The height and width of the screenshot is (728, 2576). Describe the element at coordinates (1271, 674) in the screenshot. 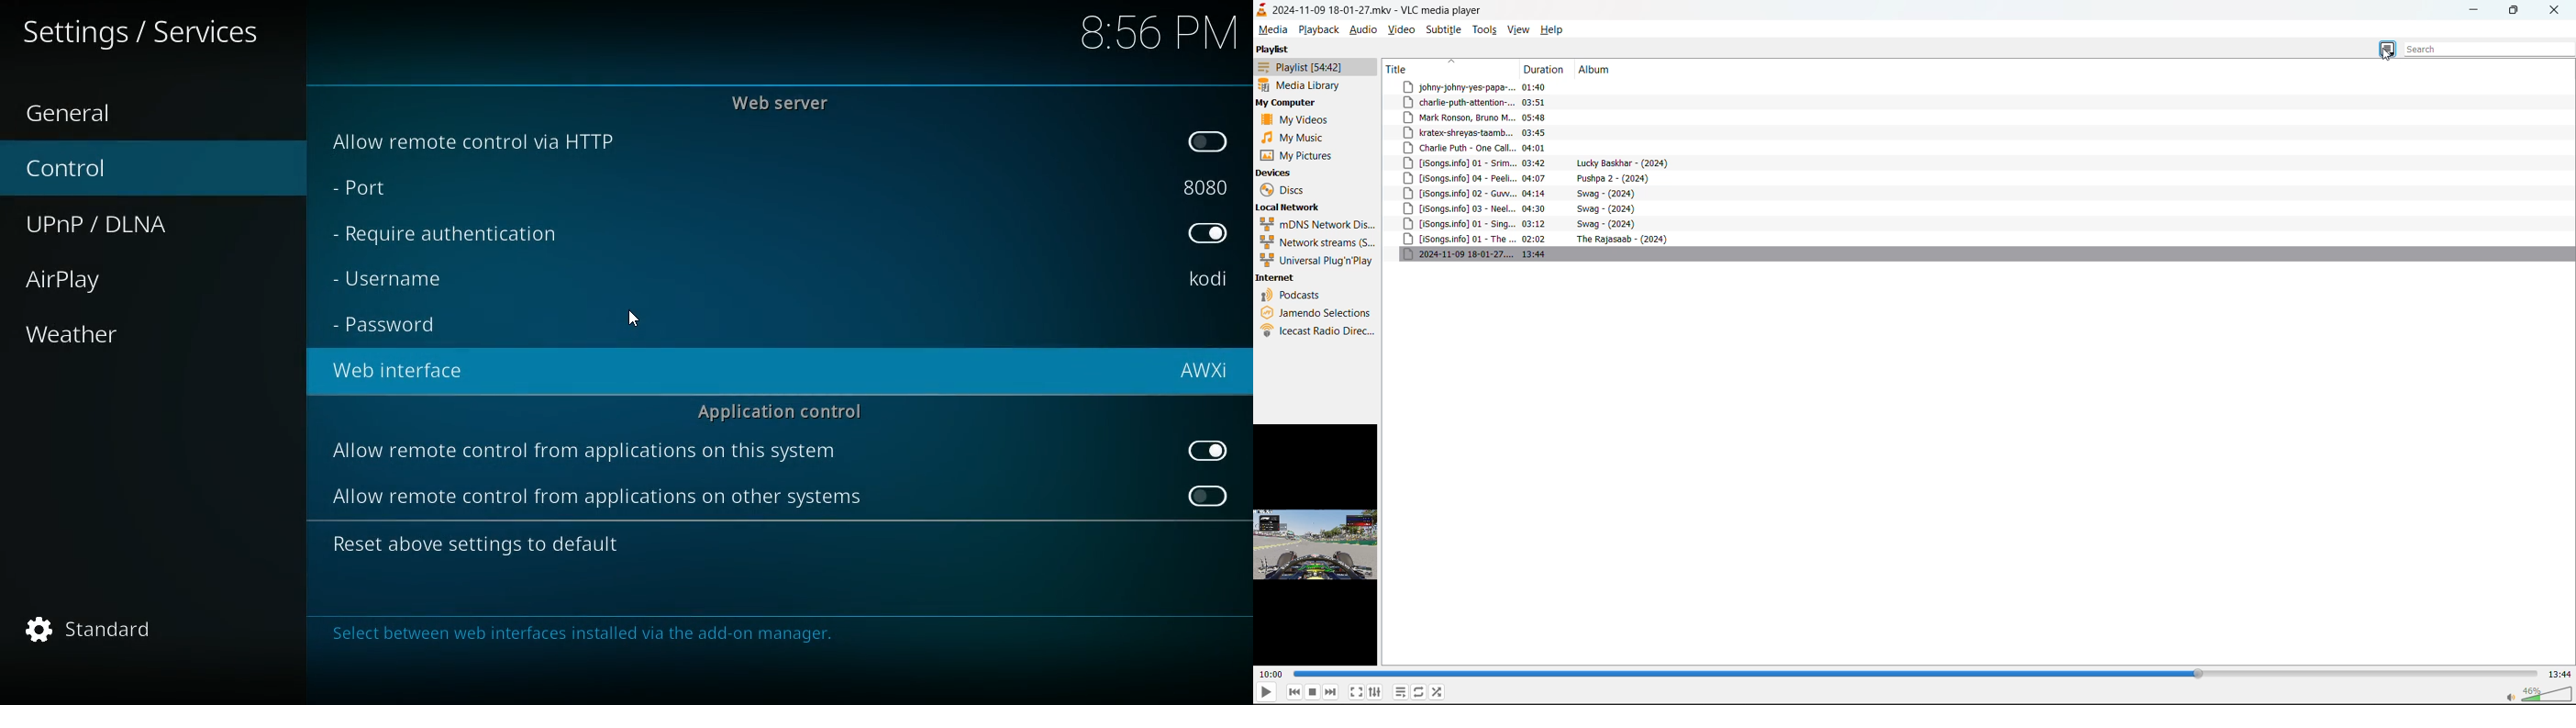

I see `current track time` at that location.